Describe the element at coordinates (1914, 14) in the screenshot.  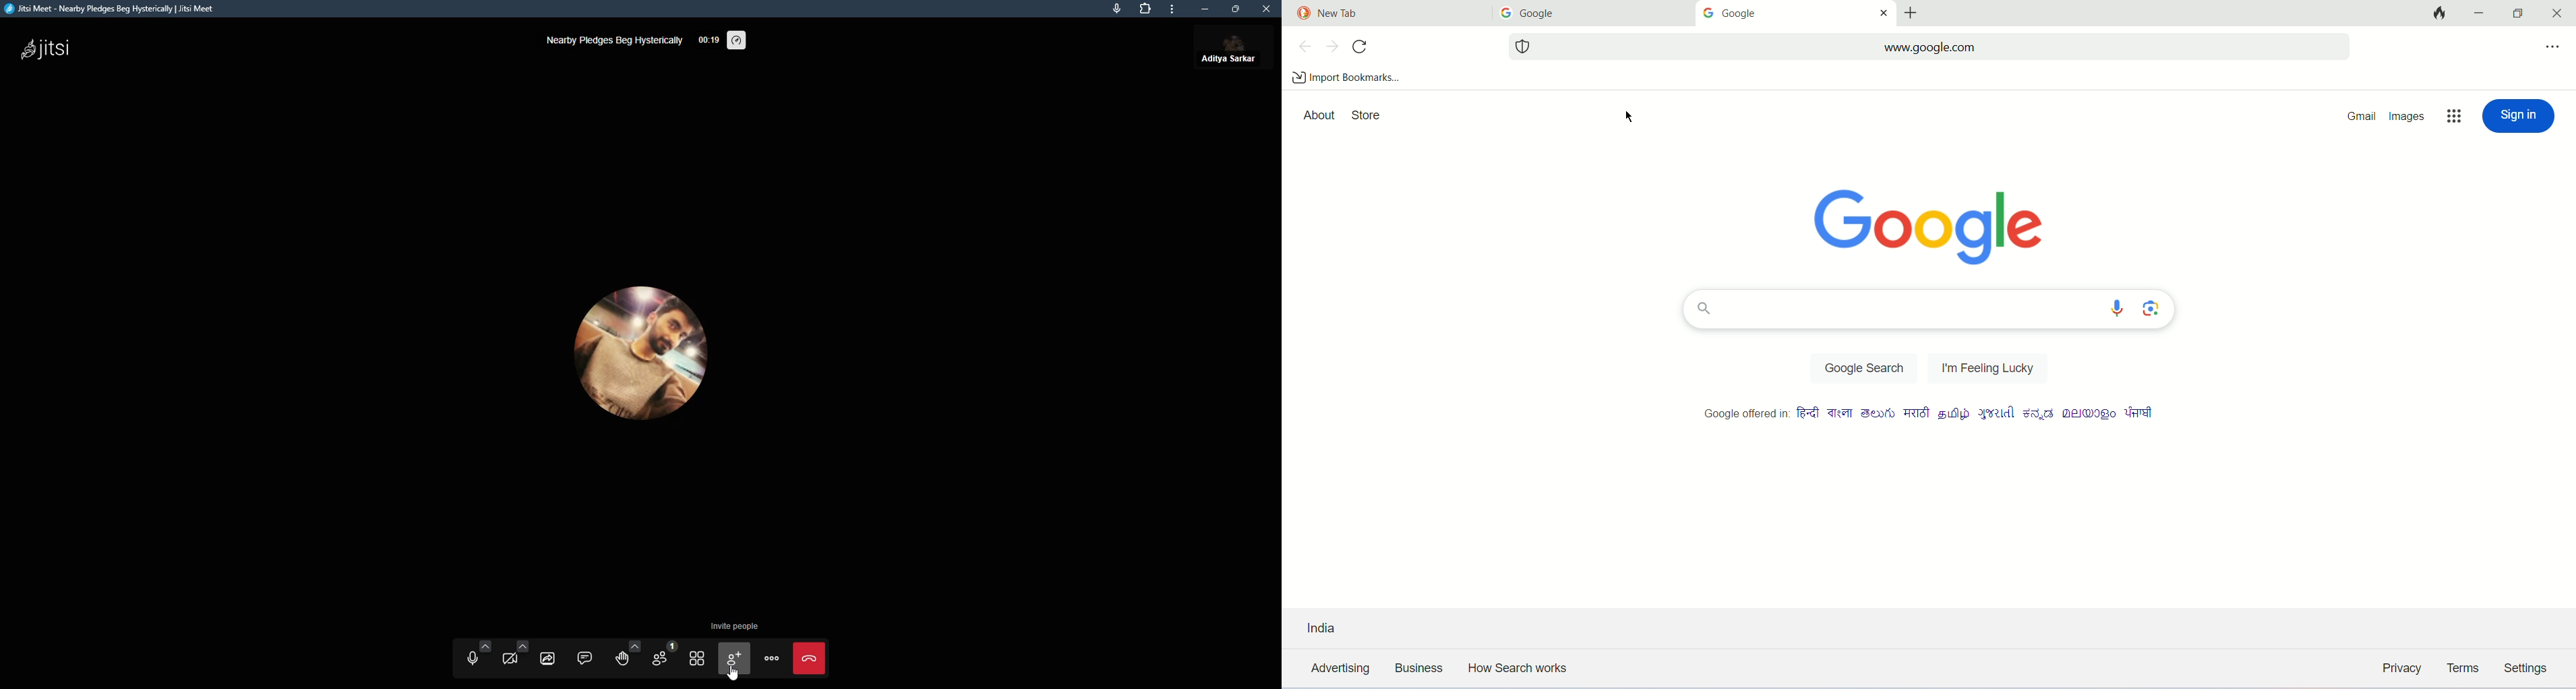
I see `add tab` at that location.